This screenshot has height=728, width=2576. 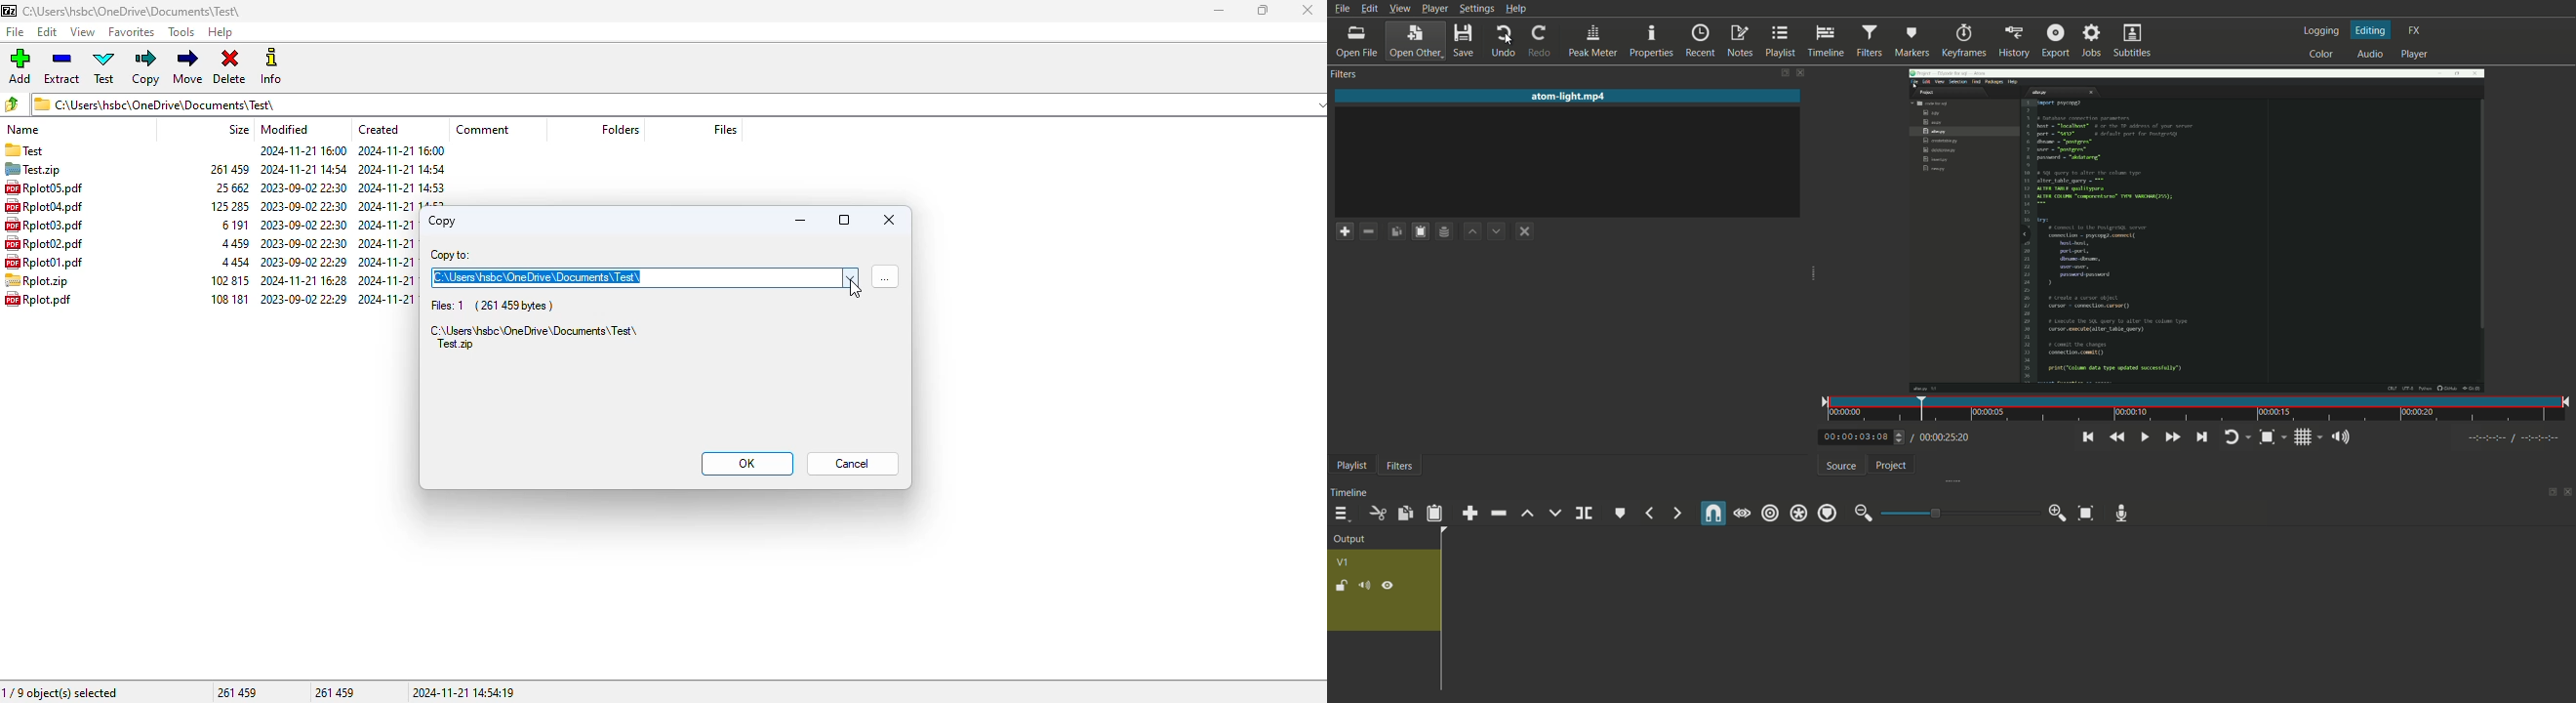 I want to click on folder name, so click(x=24, y=150).